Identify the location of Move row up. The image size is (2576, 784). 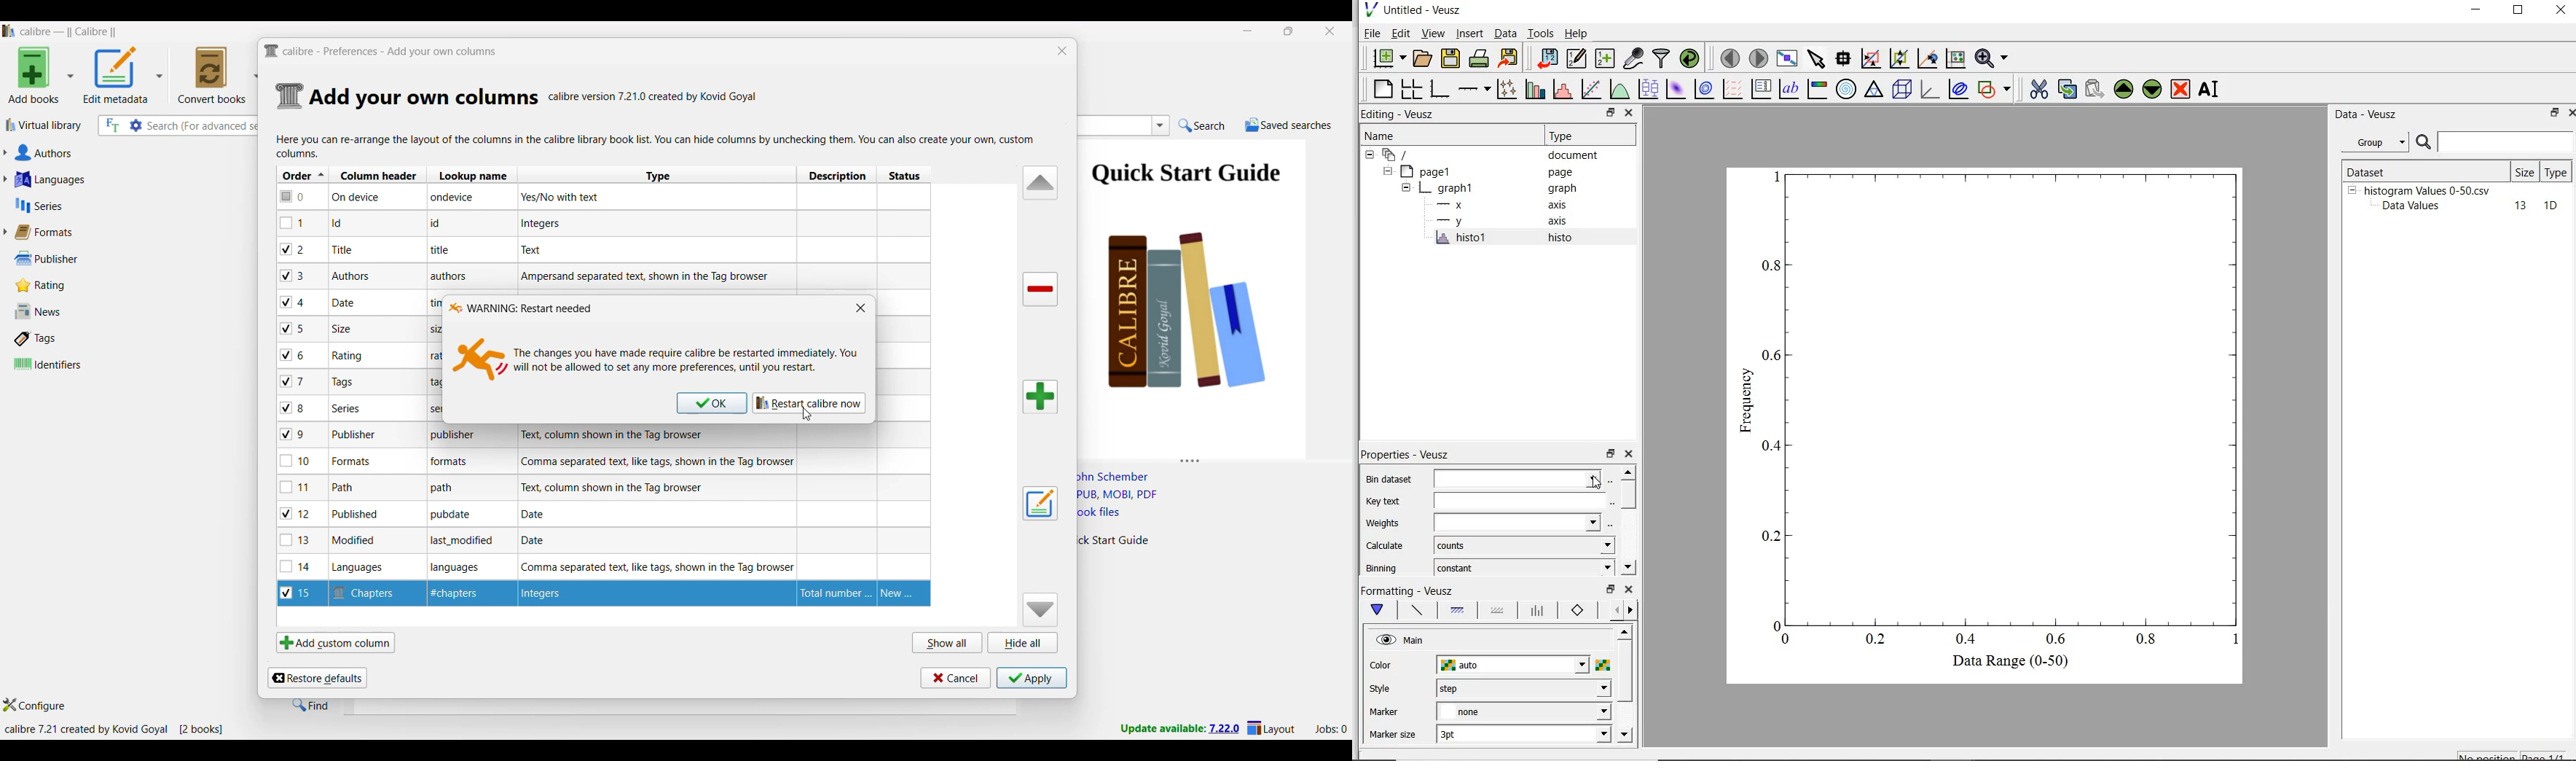
(1041, 182).